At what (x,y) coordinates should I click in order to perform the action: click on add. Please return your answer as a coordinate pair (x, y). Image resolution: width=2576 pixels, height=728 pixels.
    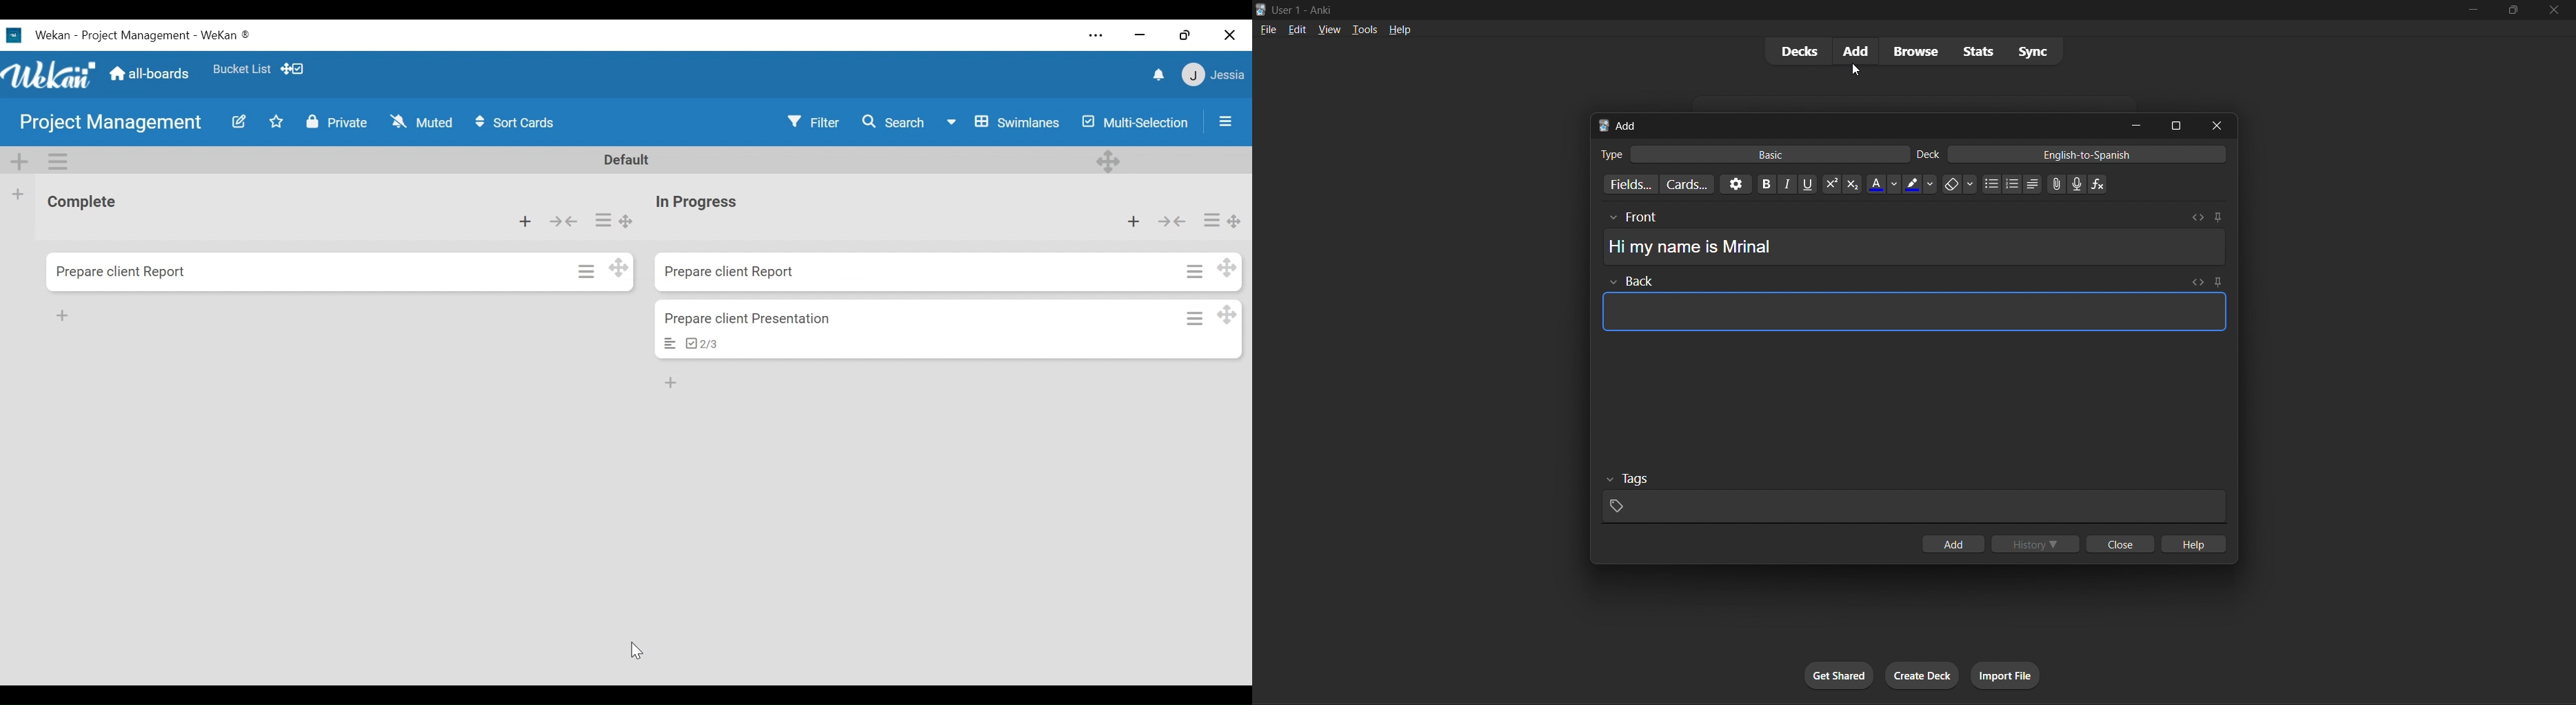
    Looking at the image, I should click on (65, 315).